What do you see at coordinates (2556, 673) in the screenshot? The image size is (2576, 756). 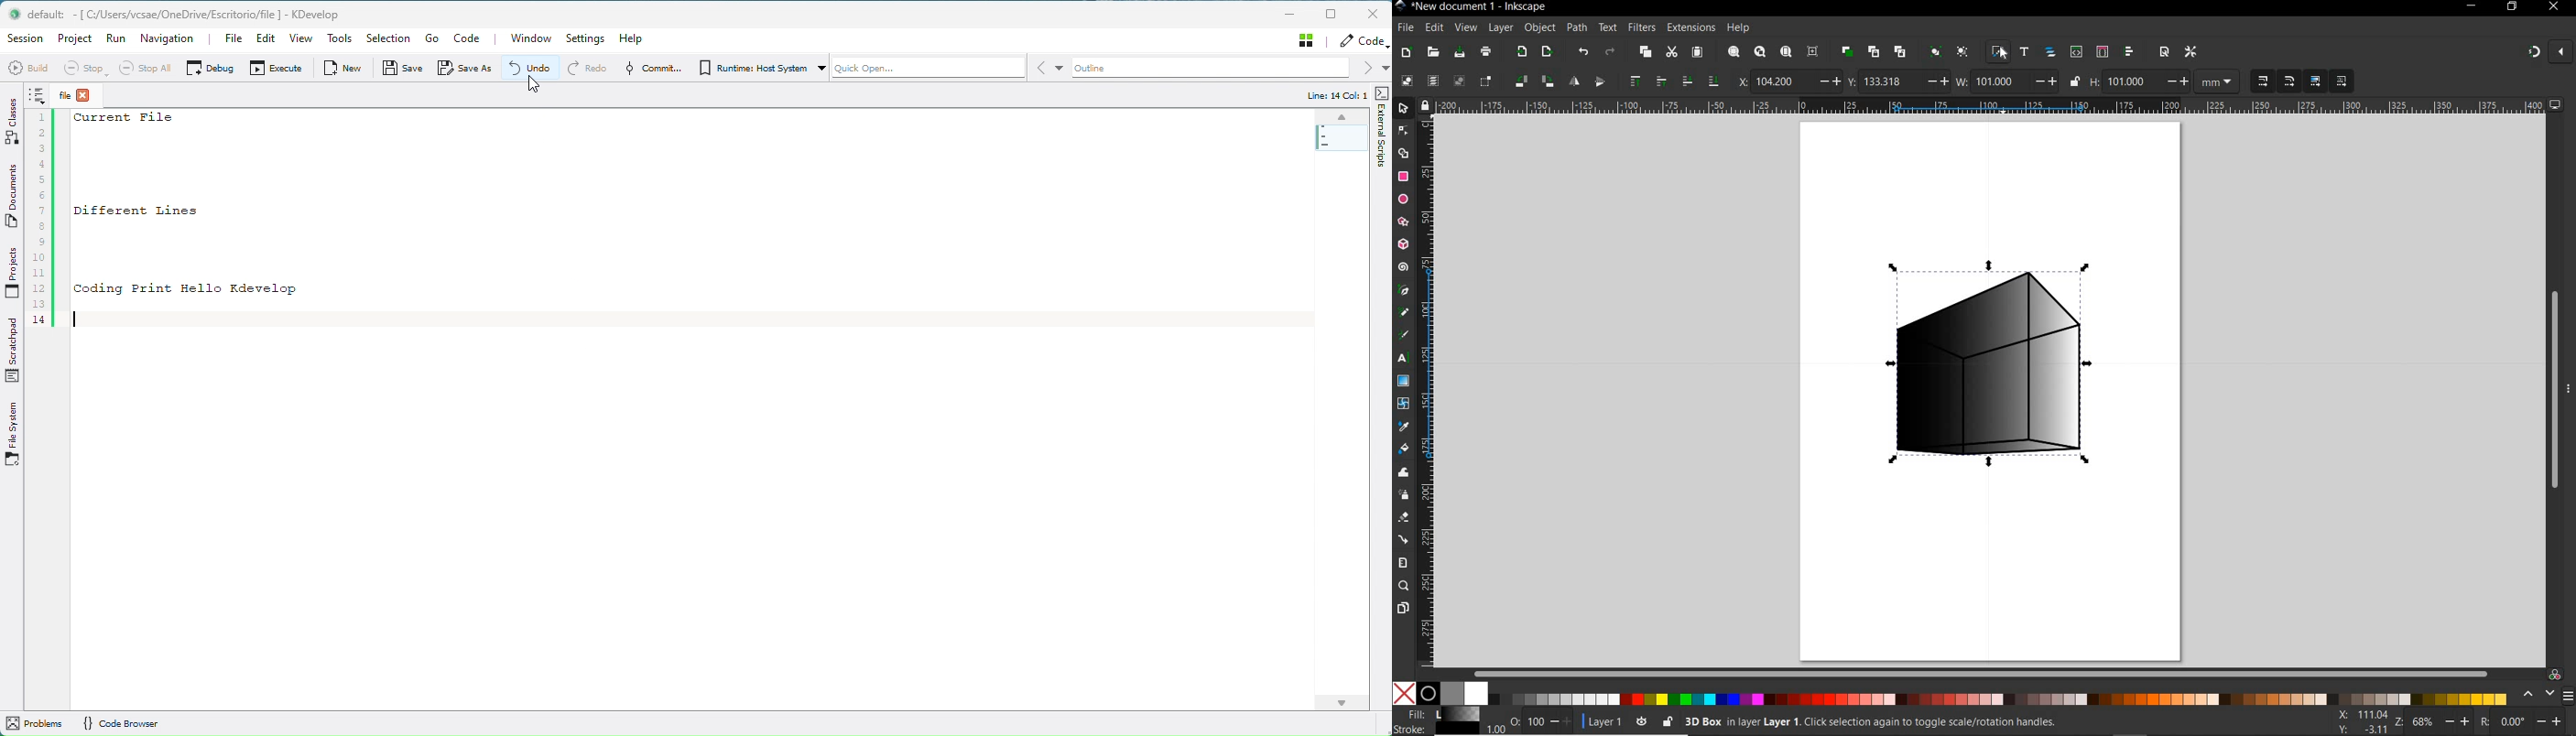 I see `COLOR MANAGED CODE` at bounding box center [2556, 673].